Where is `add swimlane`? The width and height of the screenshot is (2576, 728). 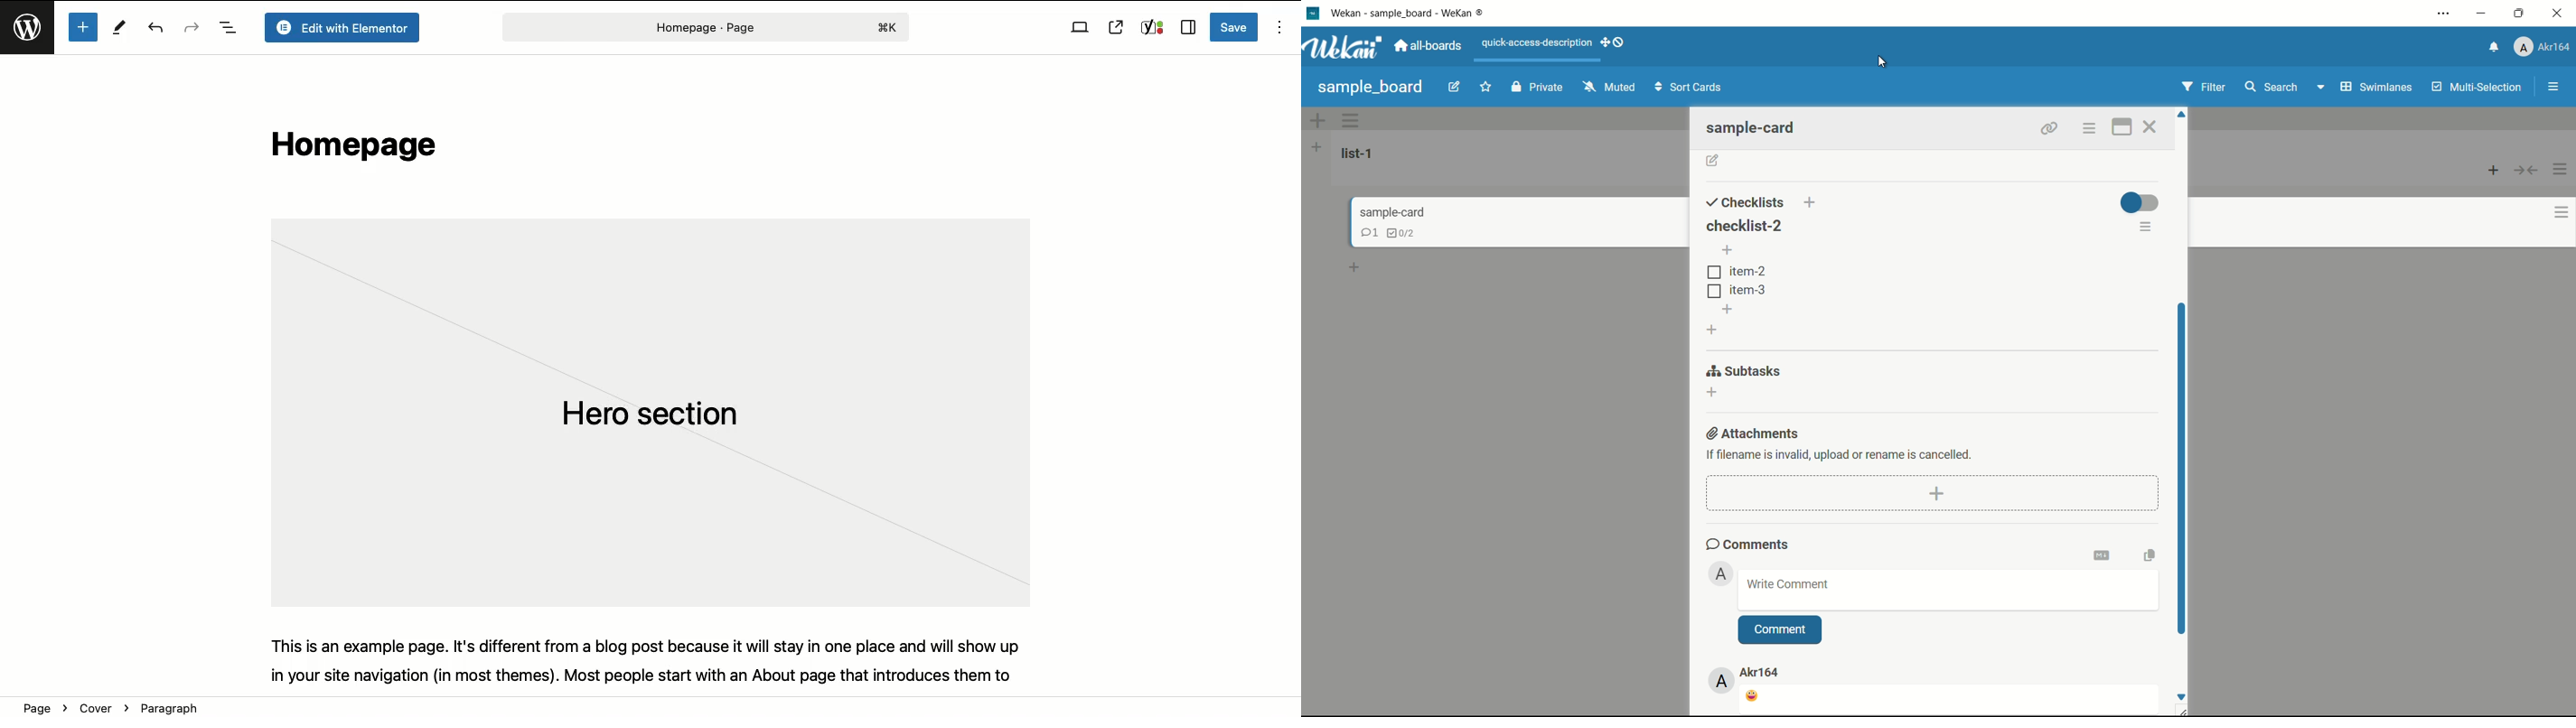 add swimlane is located at coordinates (1318, 120).